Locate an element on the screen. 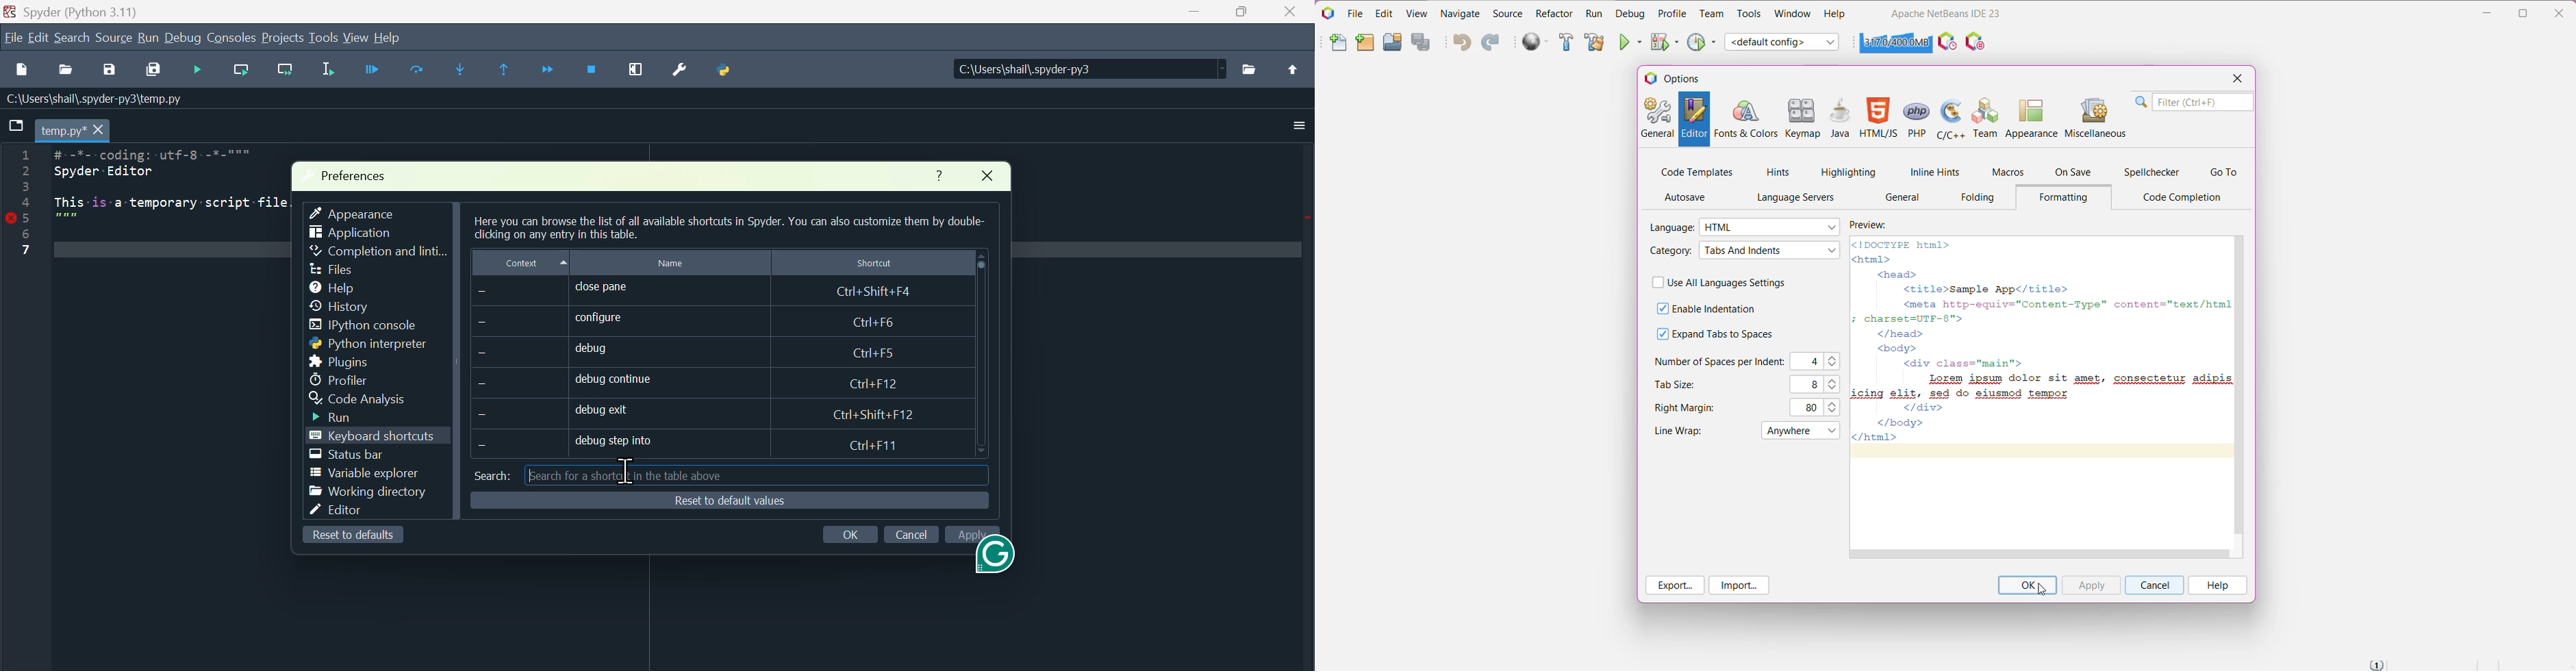  tools is located at coordinates (323, 38).